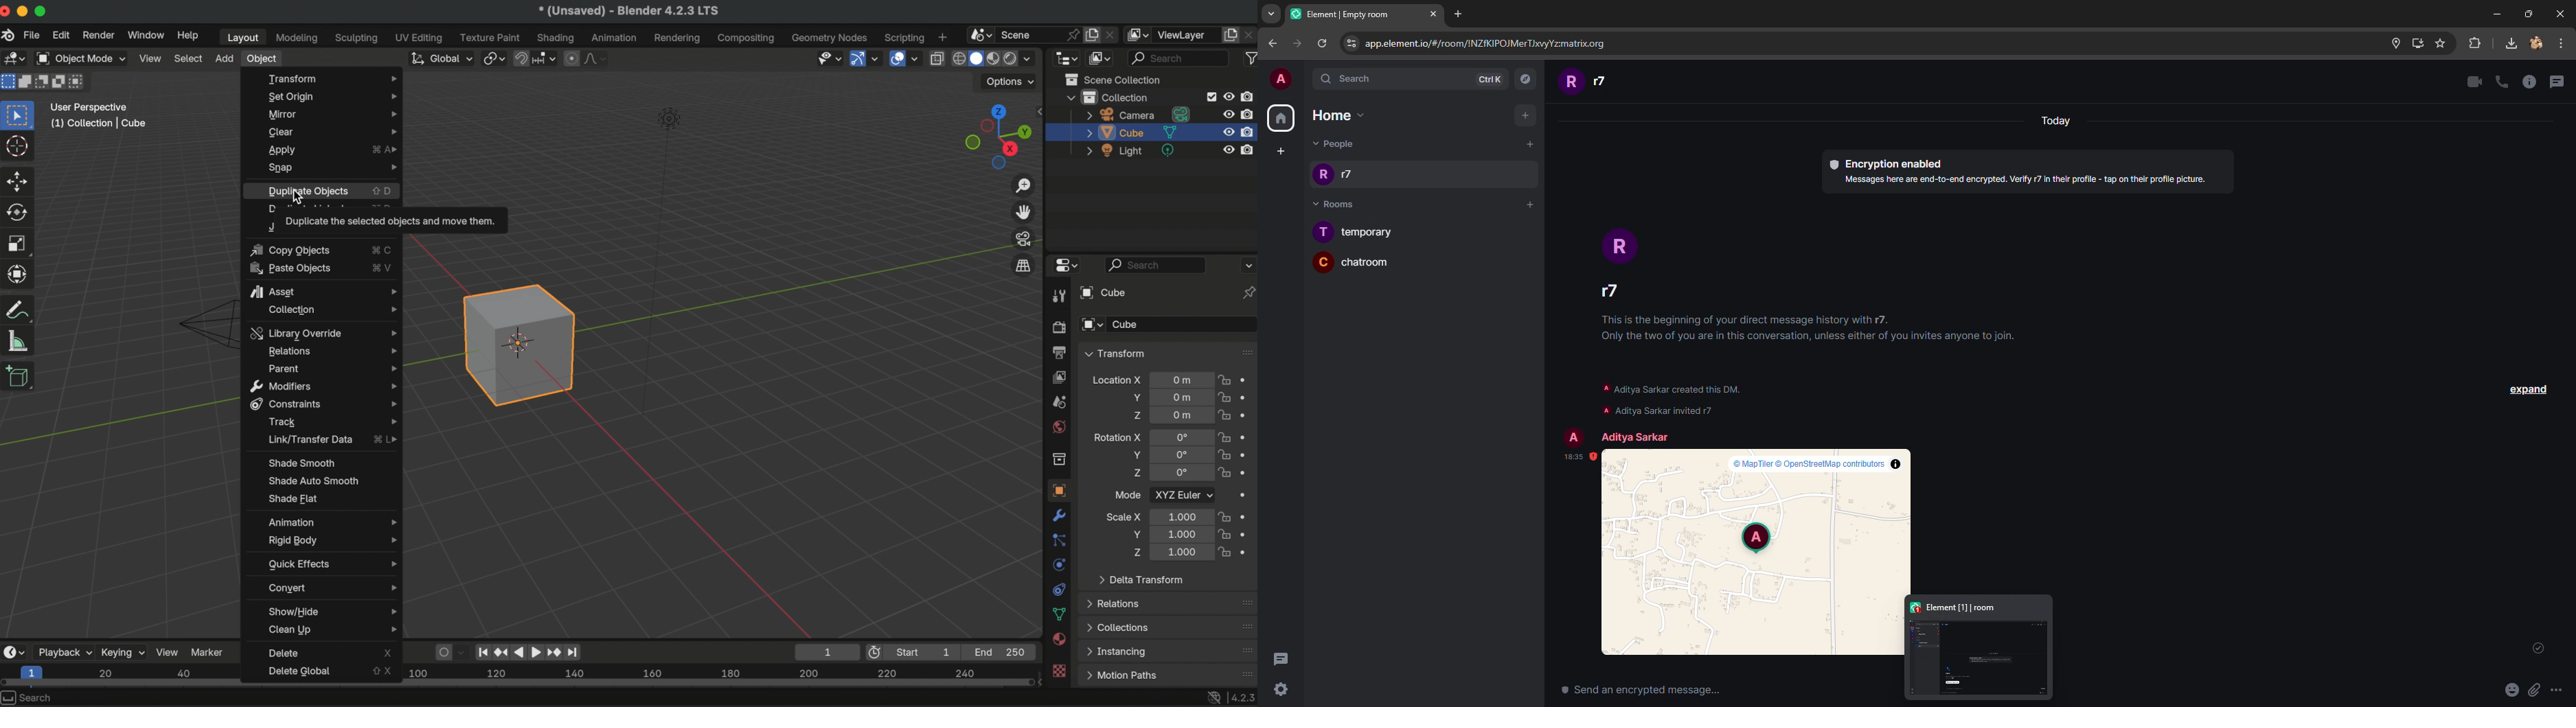 The image size is (2576, 728). Describe the element at coordinates (1156, 264) in the screenshot. I see `search bar` at that location.